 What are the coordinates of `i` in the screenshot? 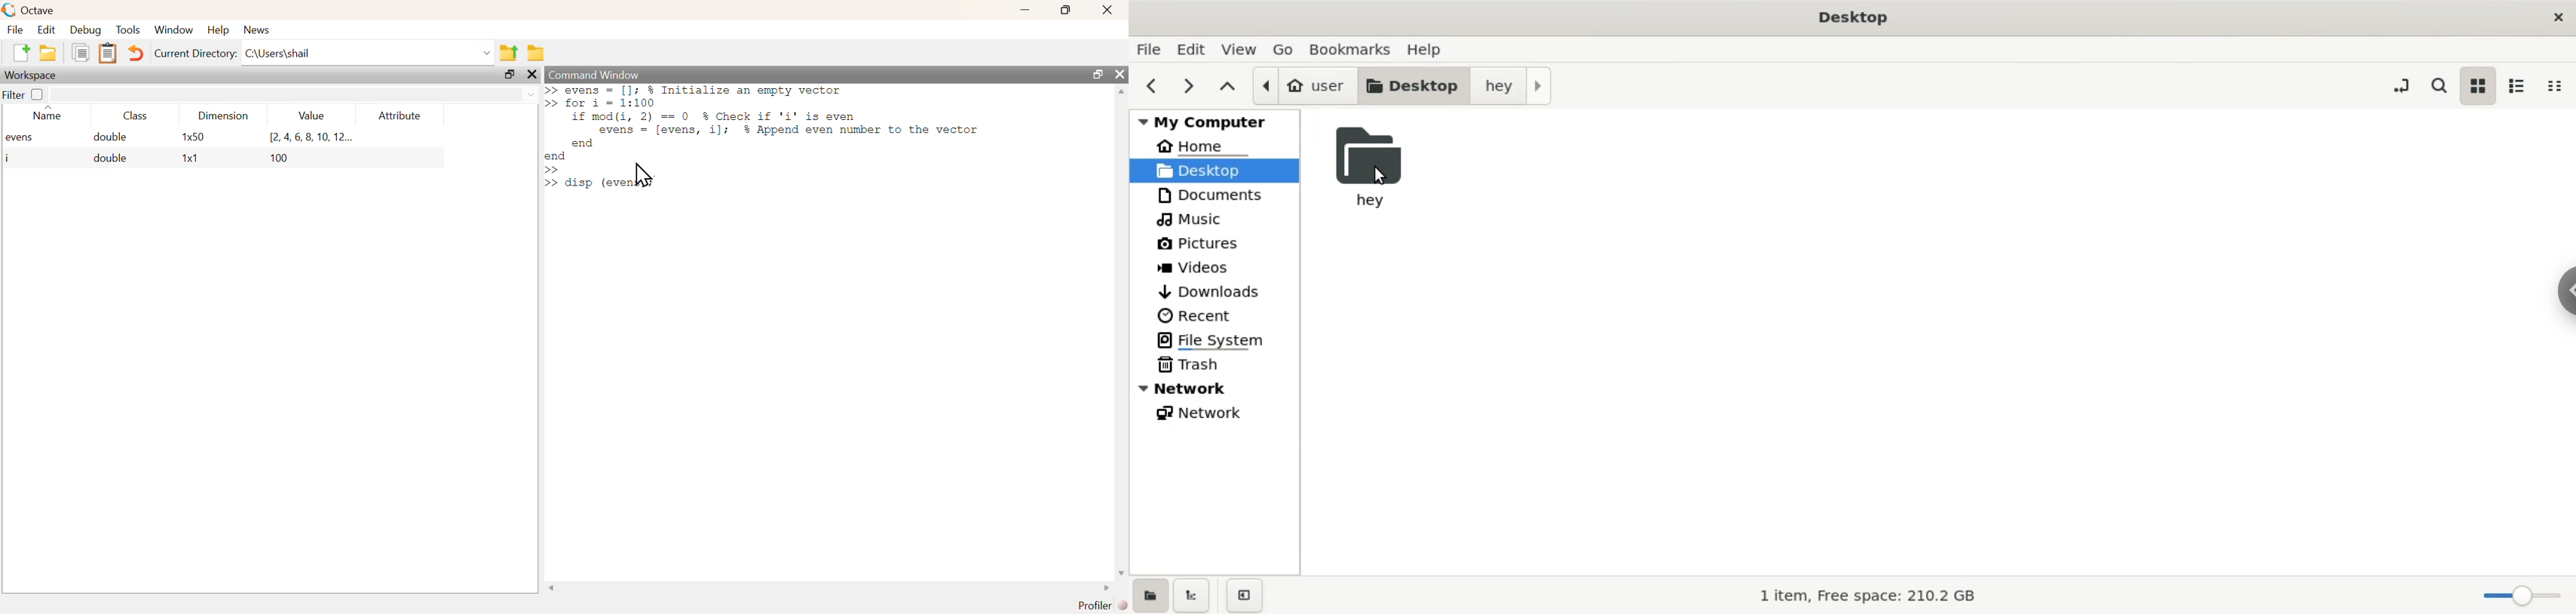 It's located at (9, 158).